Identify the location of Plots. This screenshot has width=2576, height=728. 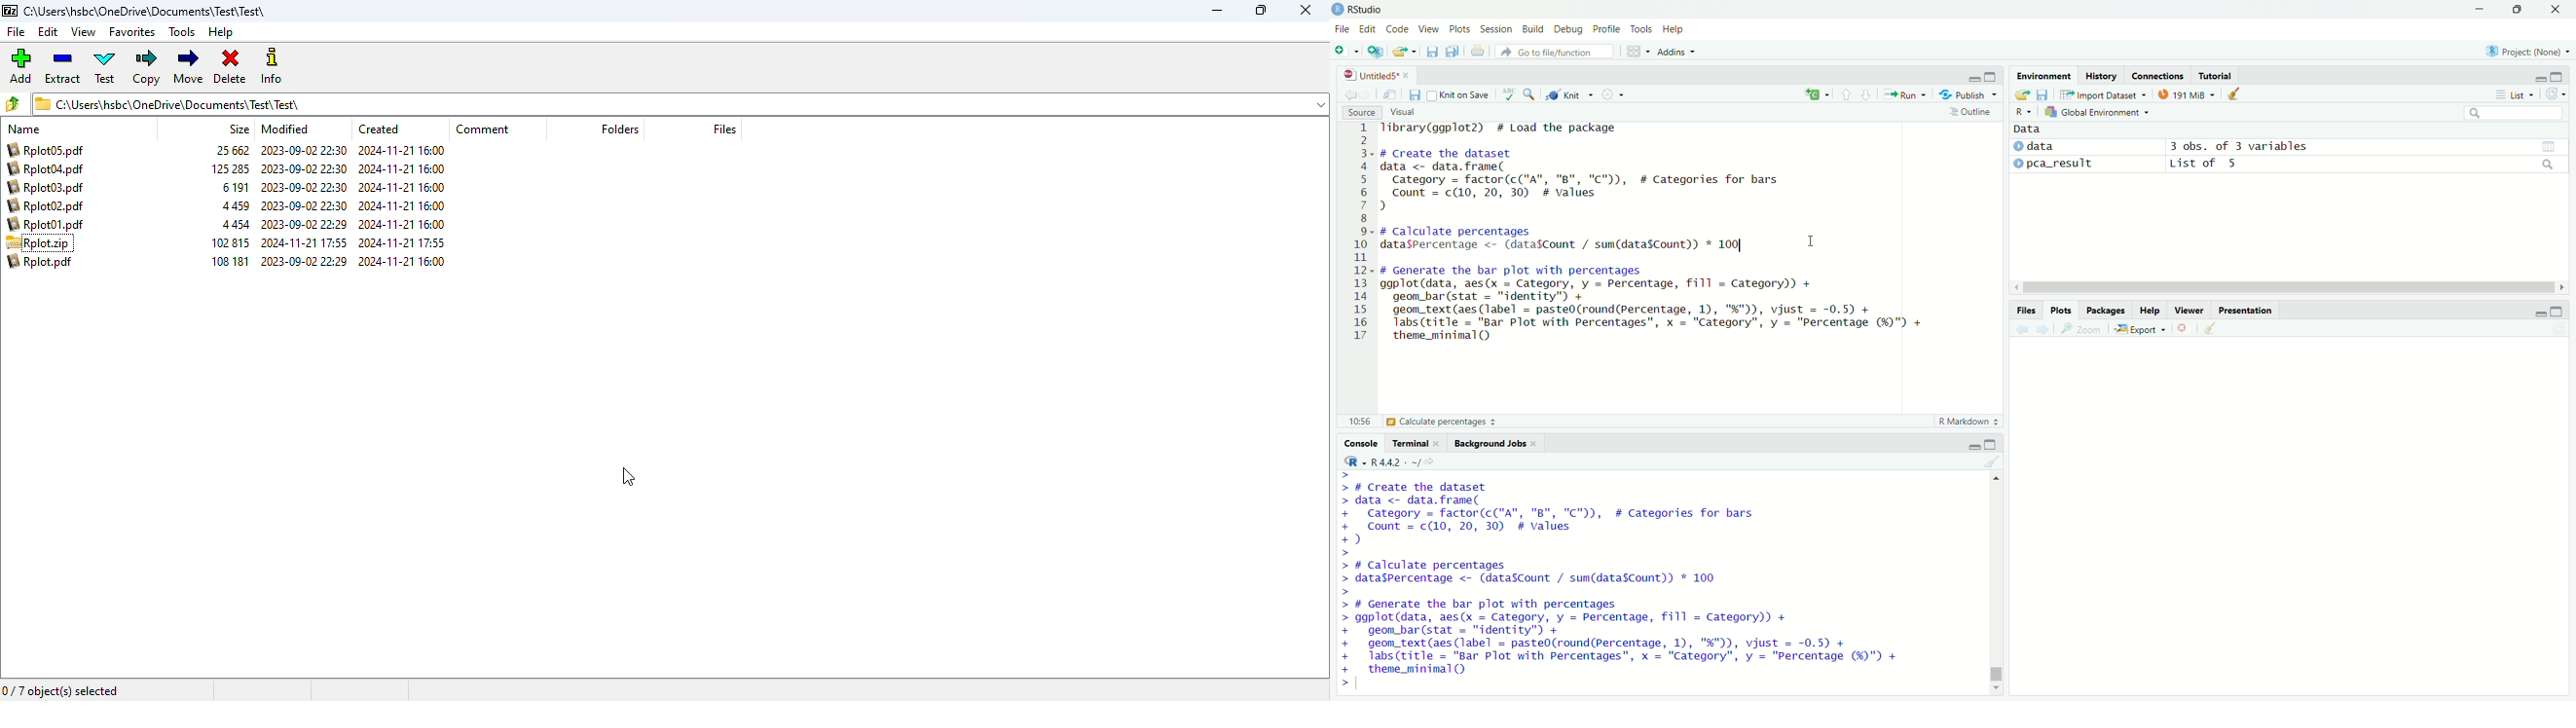
(2061, 310).